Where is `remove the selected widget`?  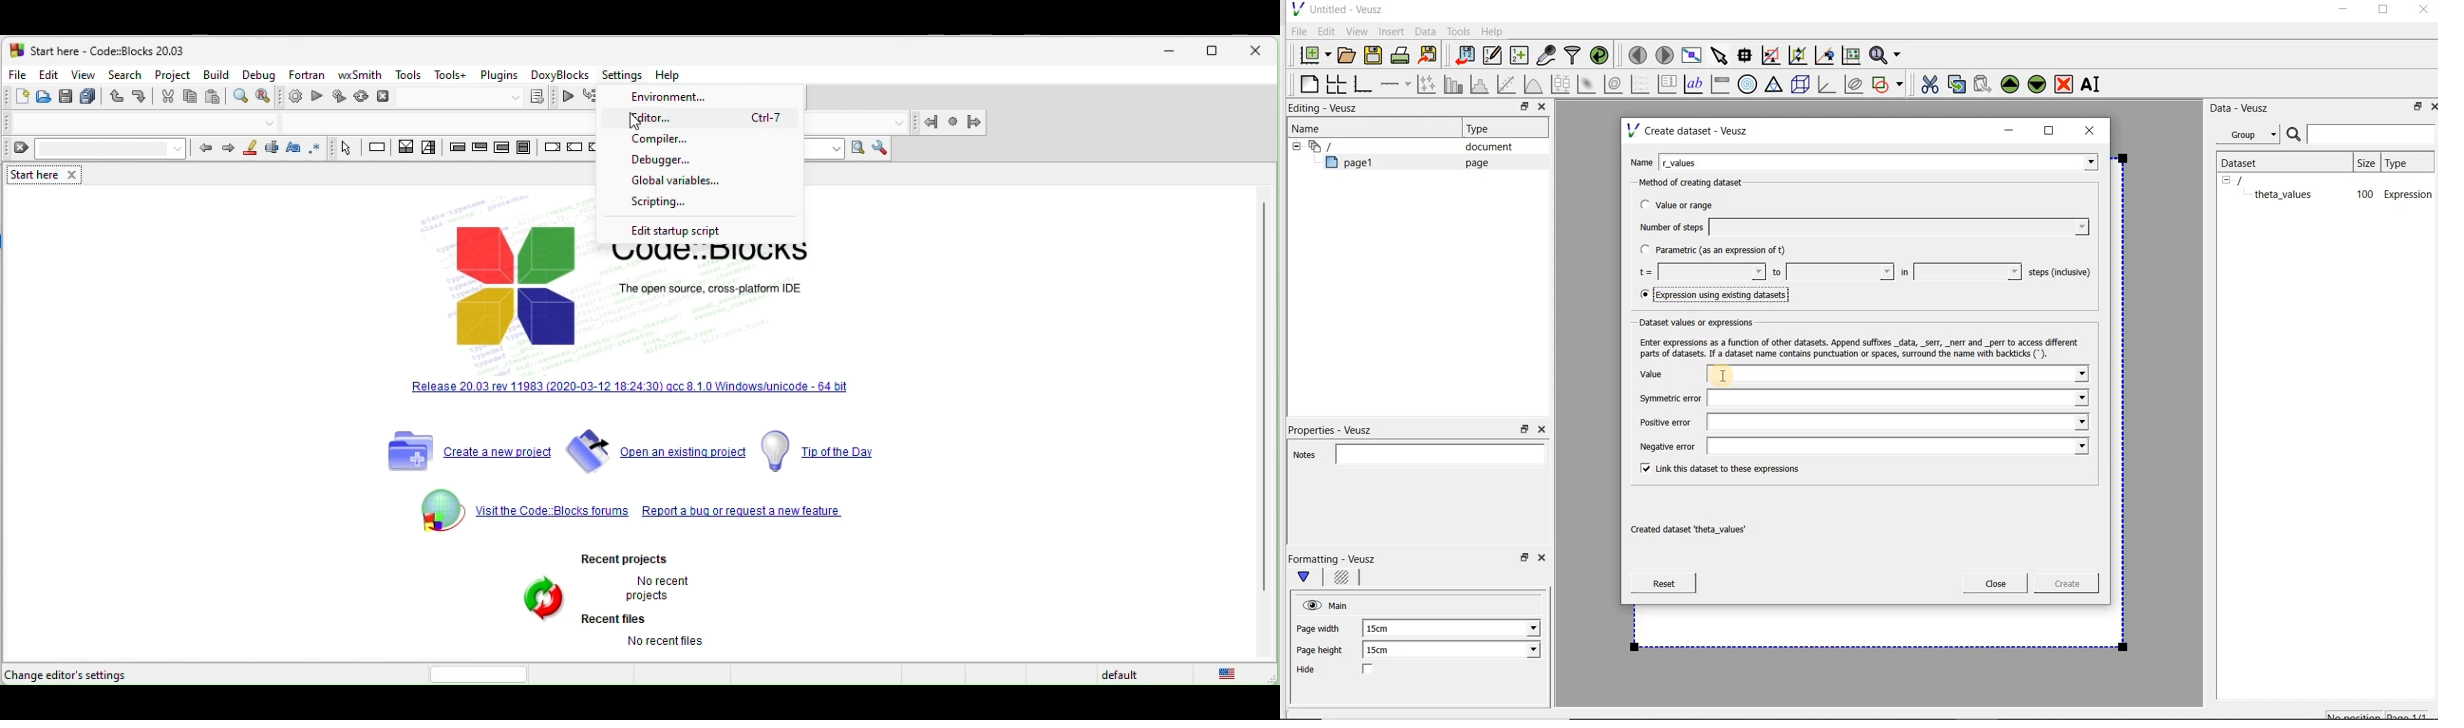
remove the selected widget is located at coordinates (2065, 83).